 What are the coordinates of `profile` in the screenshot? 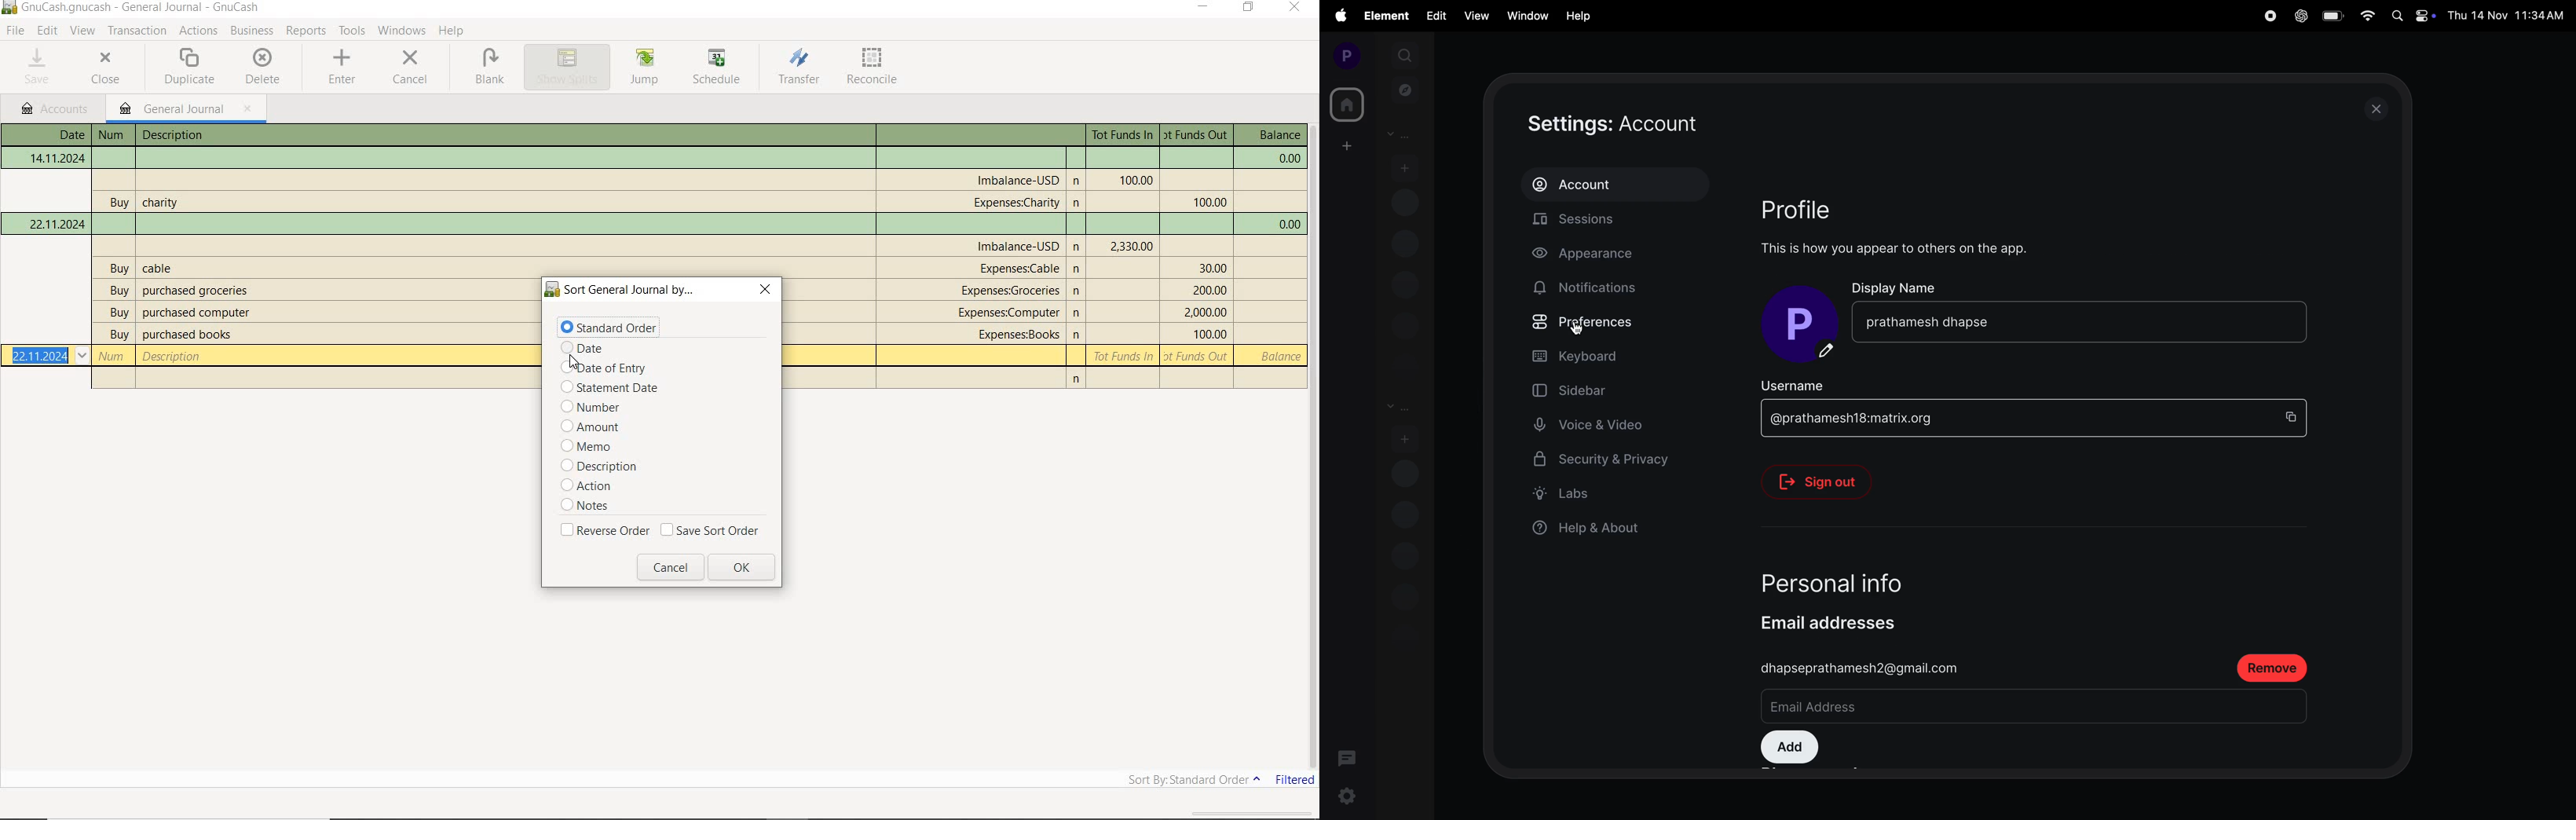 It's located at (1344, 54).